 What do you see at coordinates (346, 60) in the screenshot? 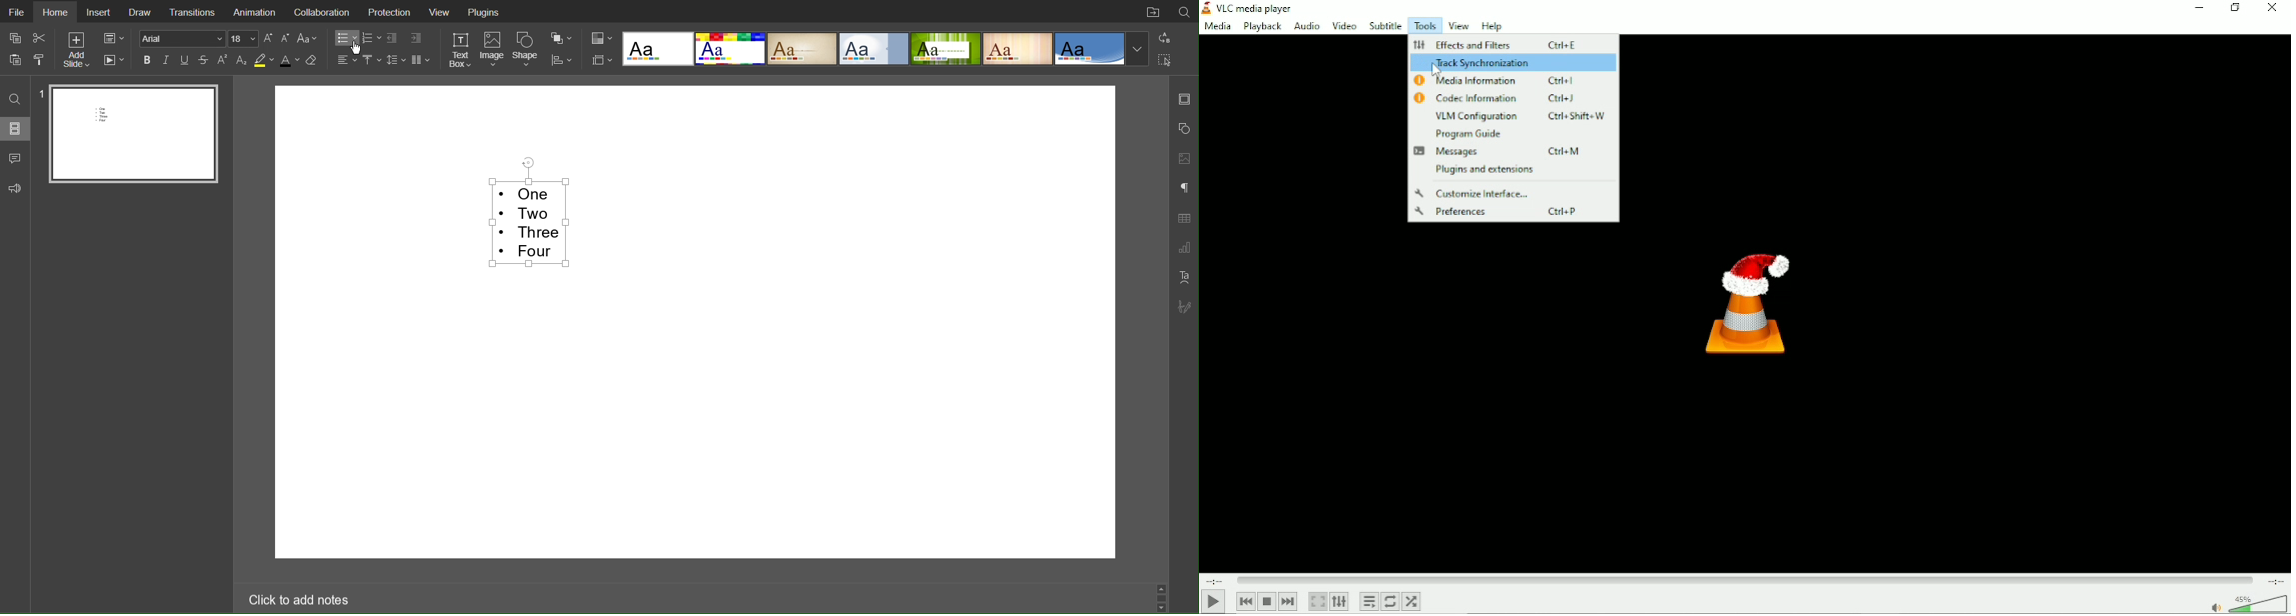
I see `Alignment` at bounding box center [346, 60].